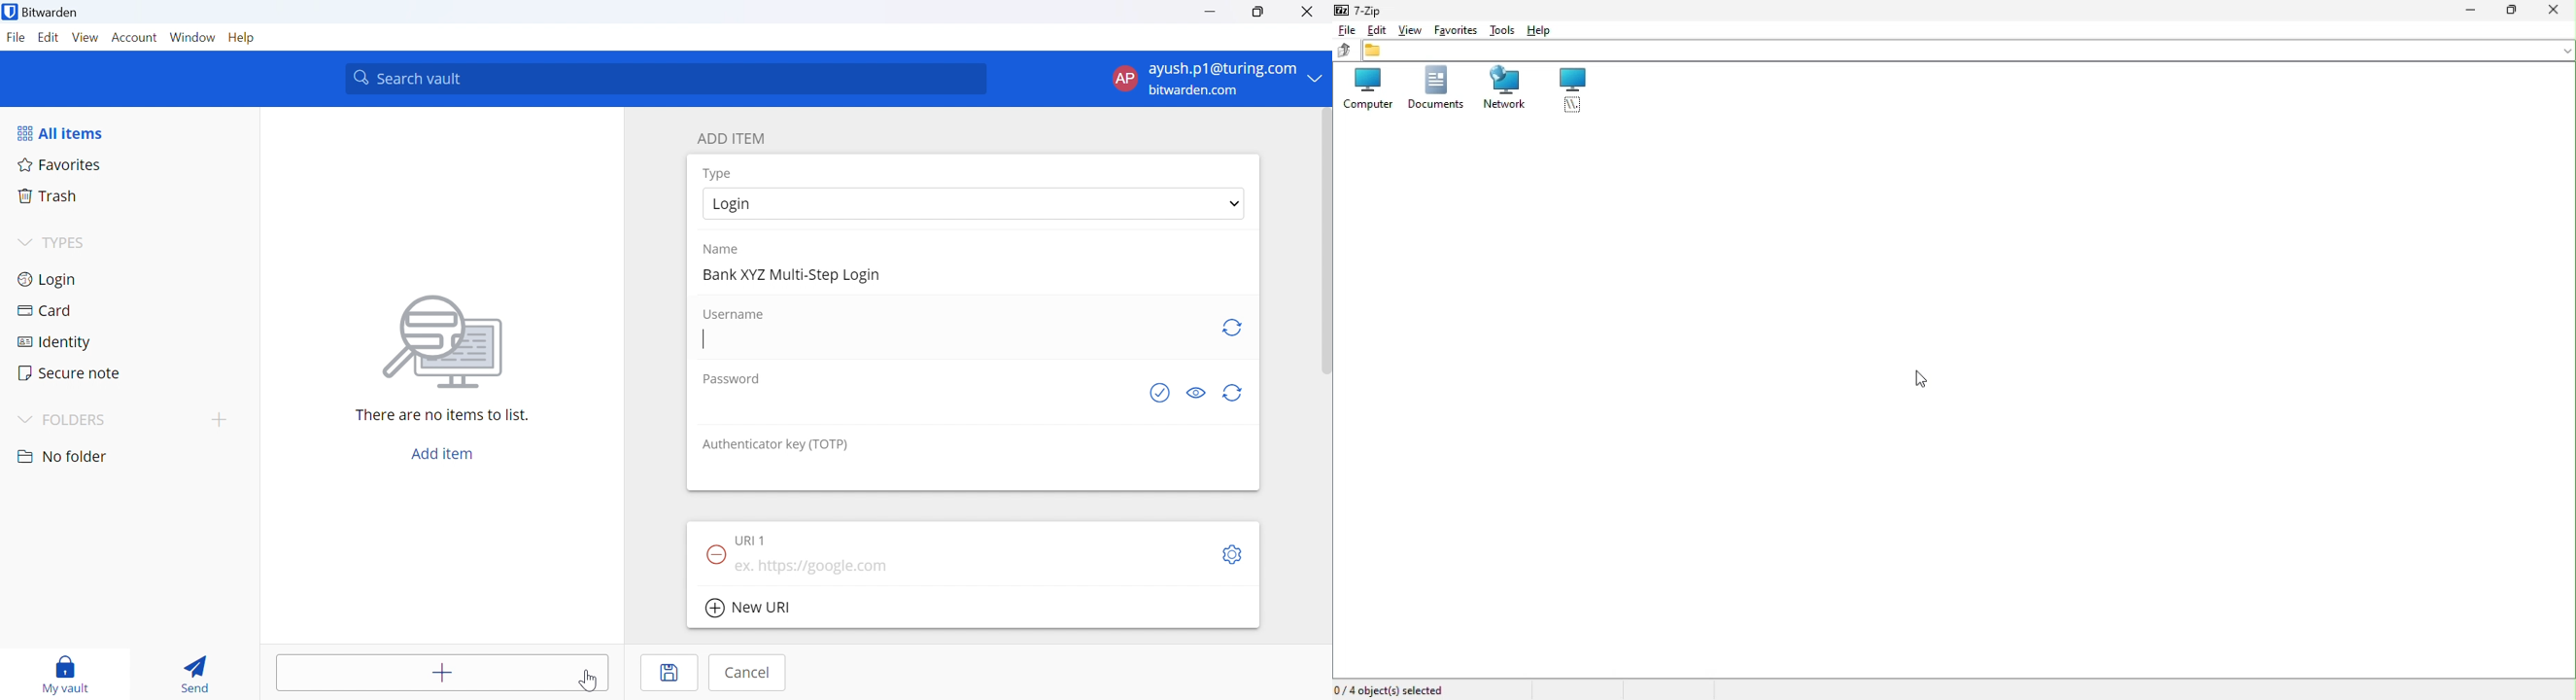  Describe the element at coordinates (1260, 12) in the screenshot. I see `Restore Down` at that location.